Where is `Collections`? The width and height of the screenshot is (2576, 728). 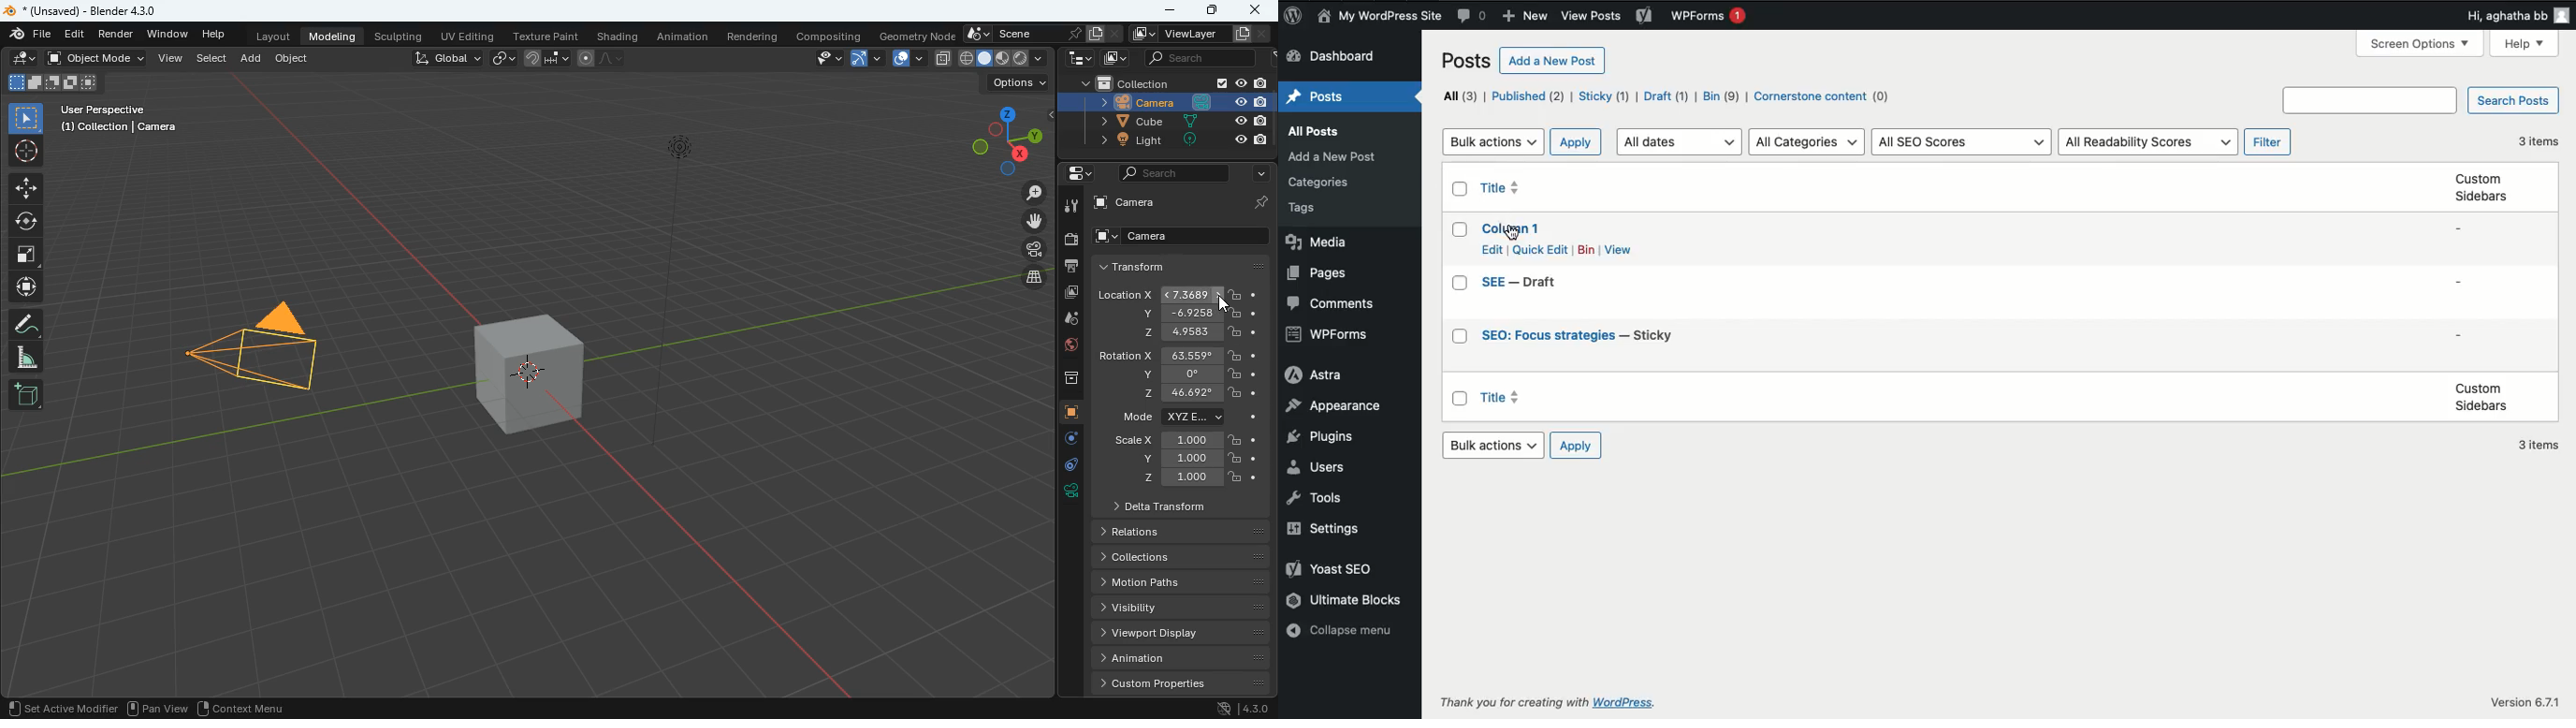 Collections is located at coordinates (1179, 557).